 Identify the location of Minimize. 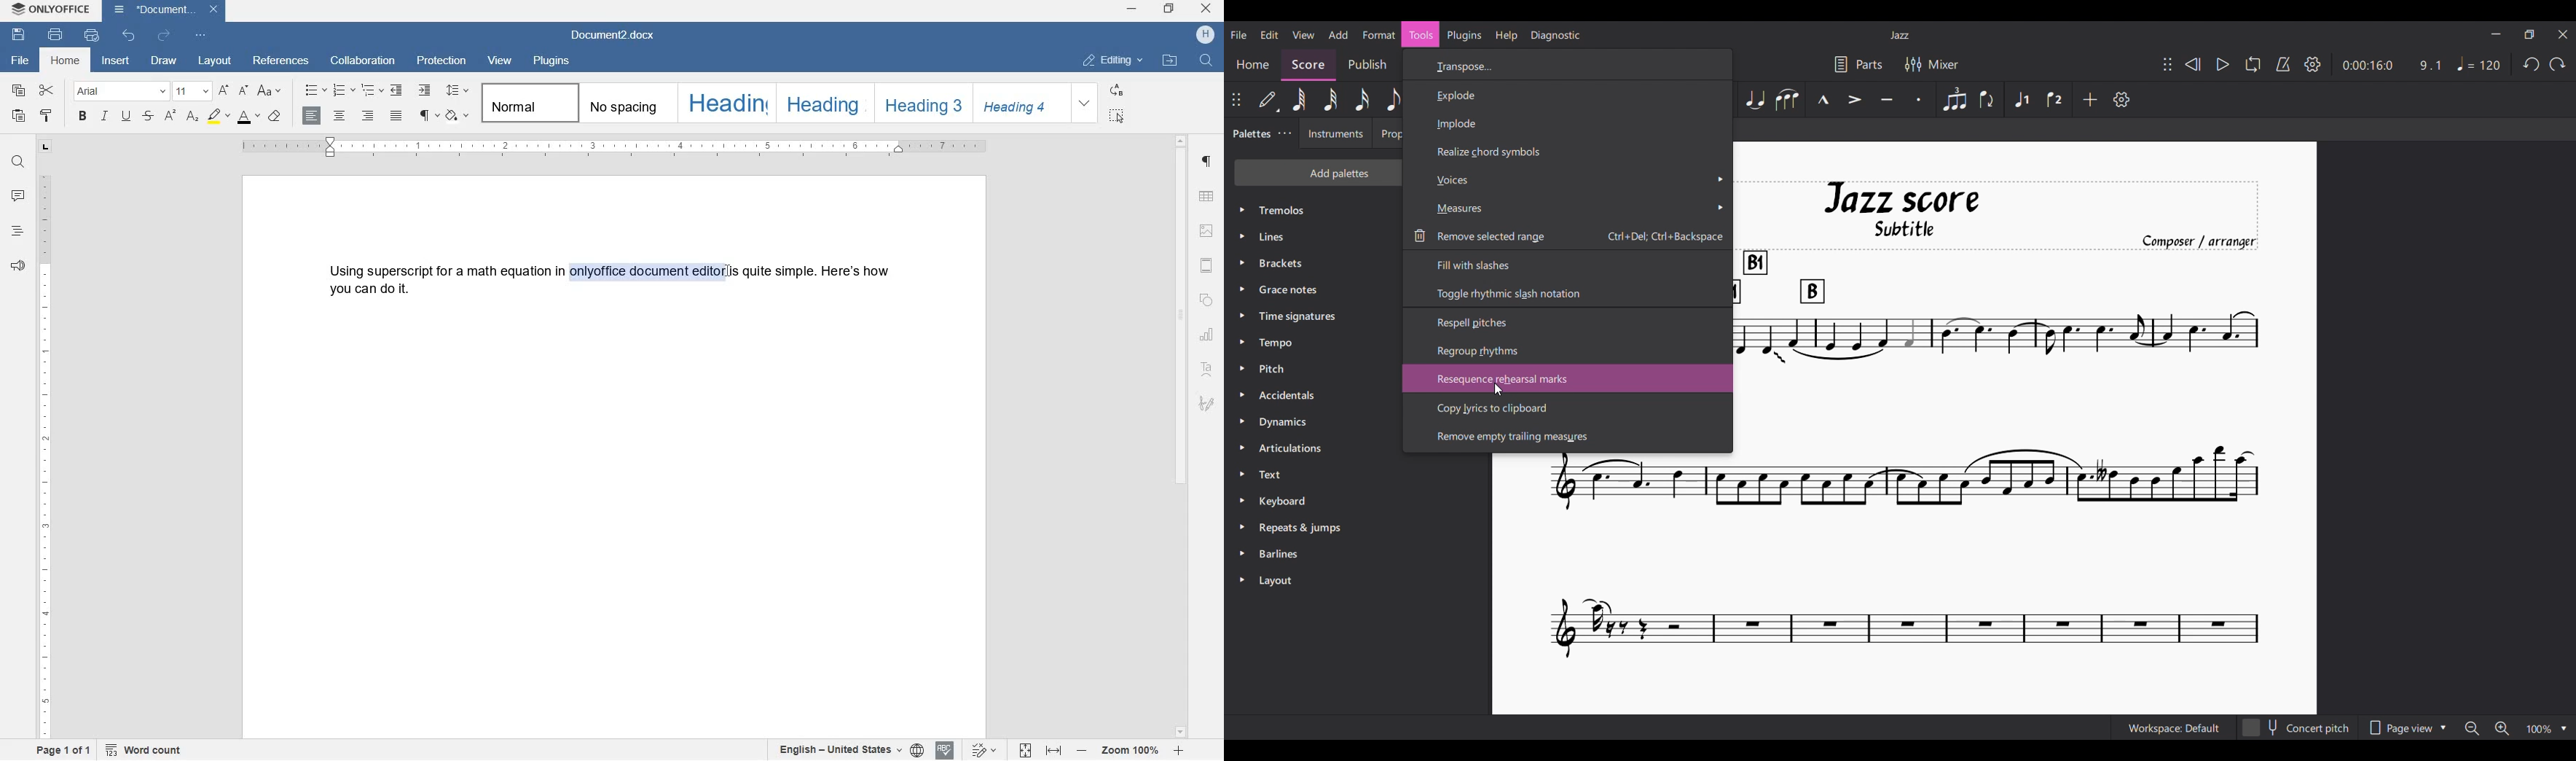
(2496, 34).